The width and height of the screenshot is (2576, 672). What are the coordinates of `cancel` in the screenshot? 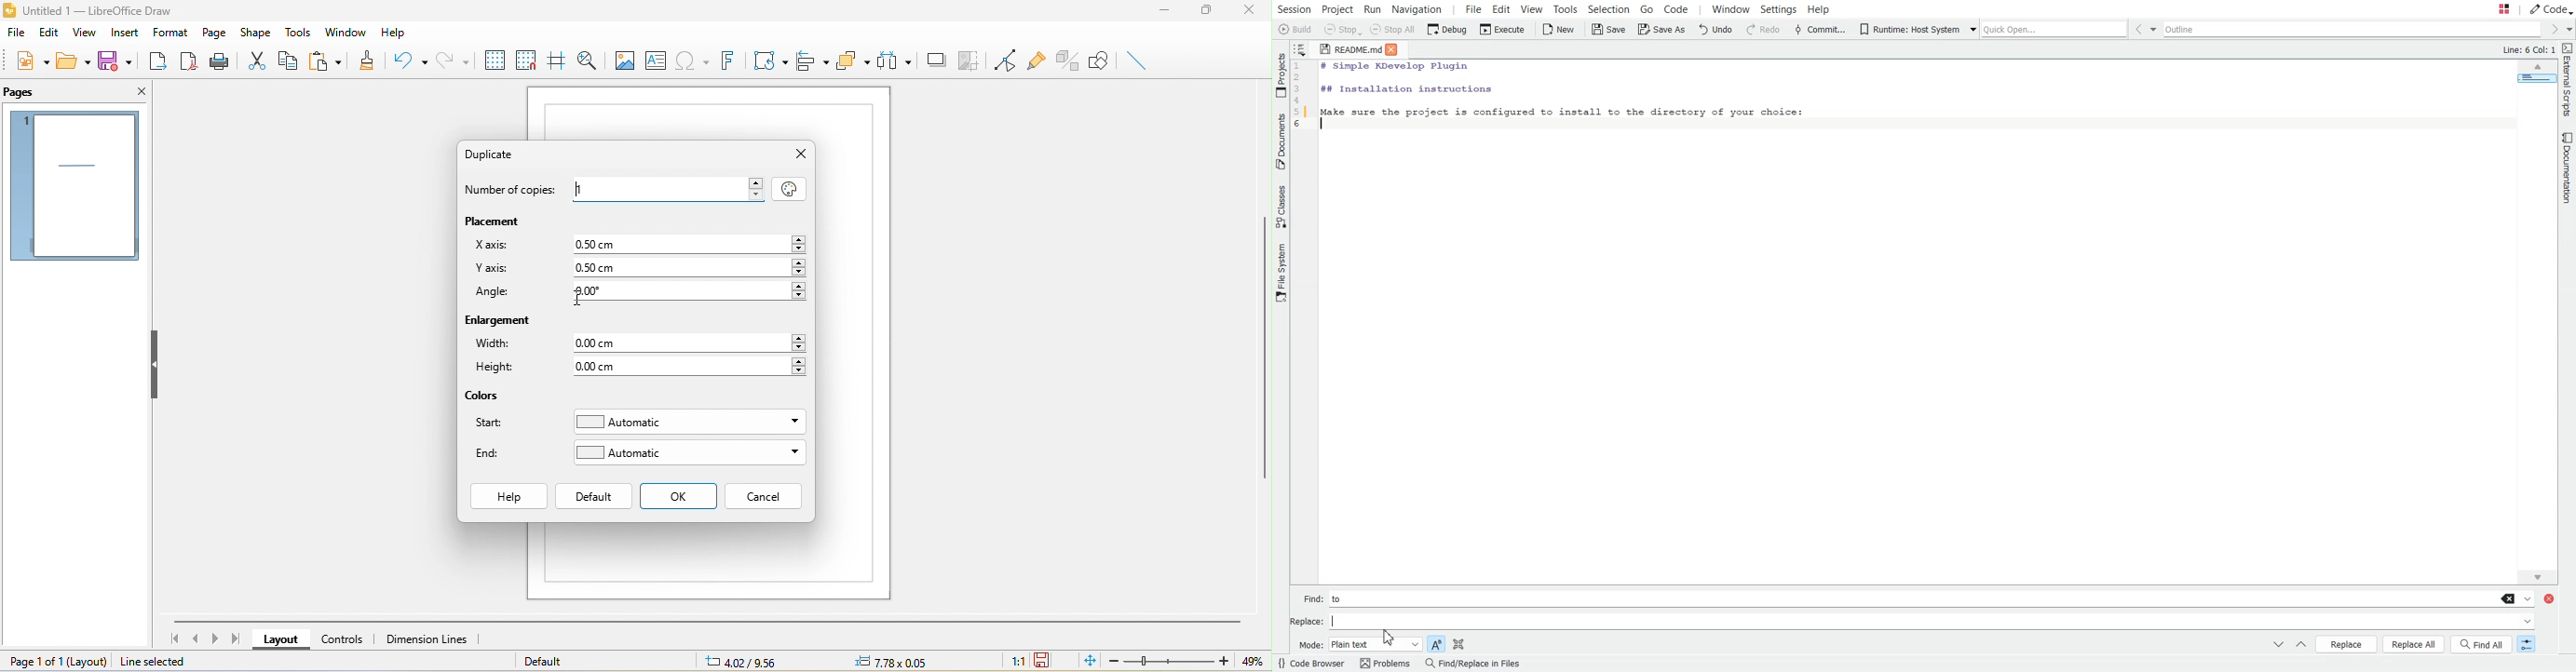 It's located at (764, 496).